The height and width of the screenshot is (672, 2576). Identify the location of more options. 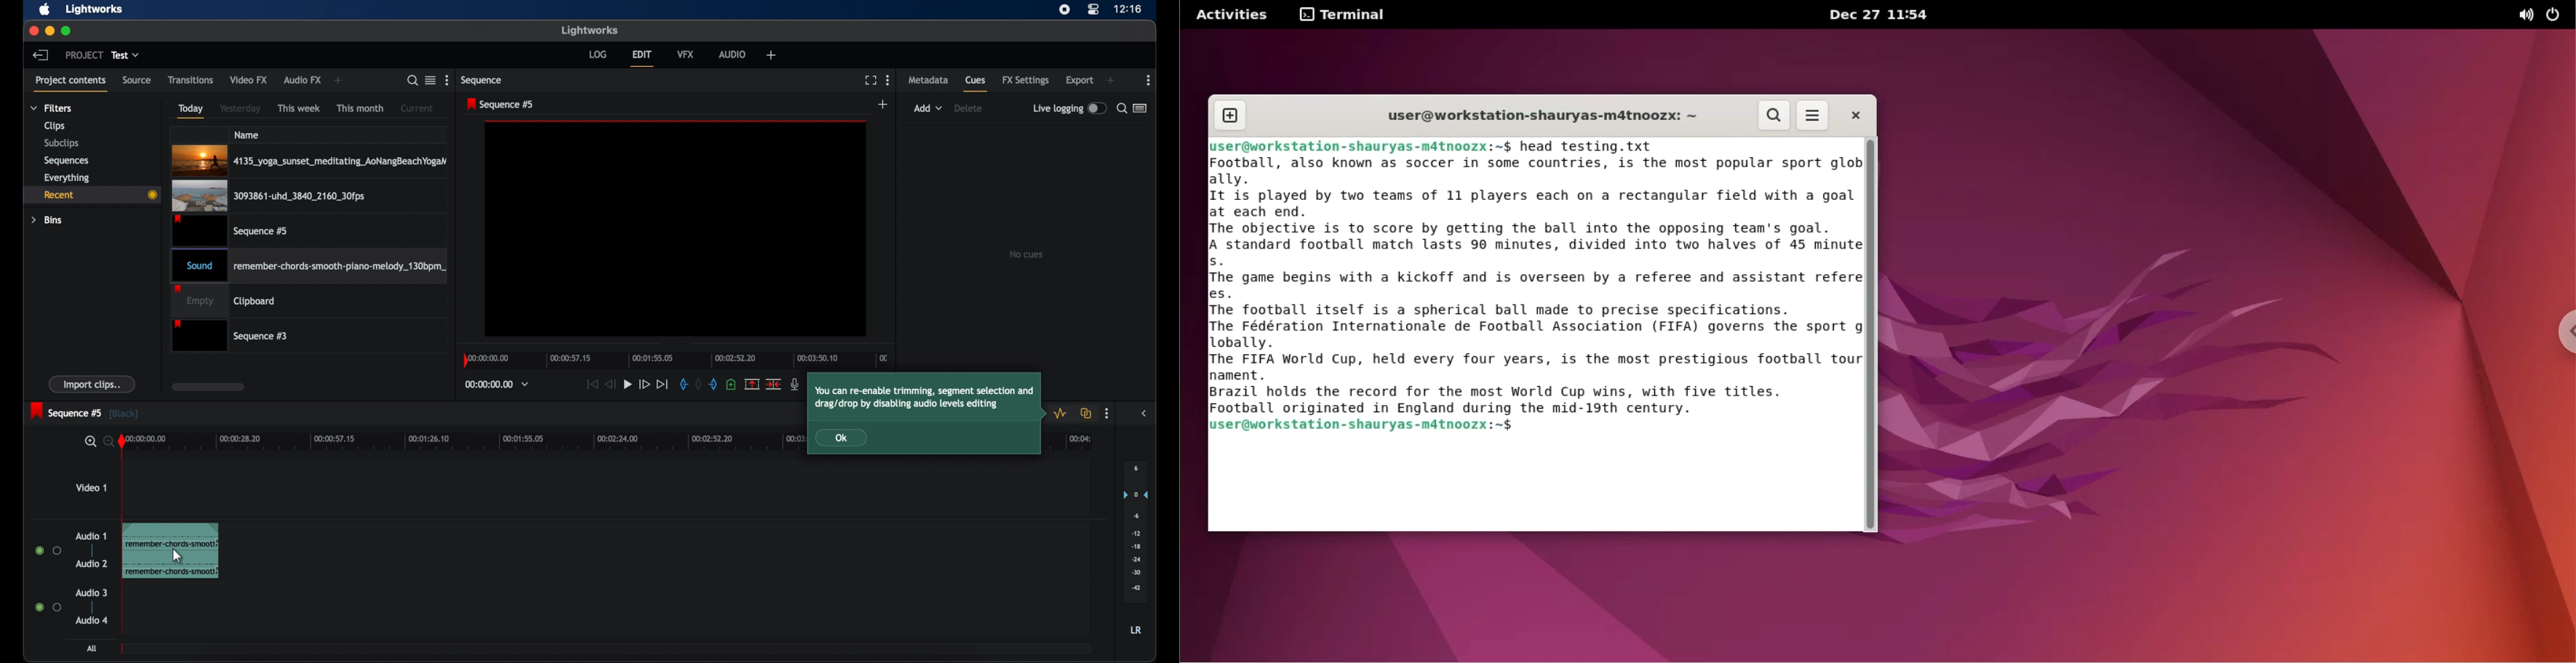
(888, 80).